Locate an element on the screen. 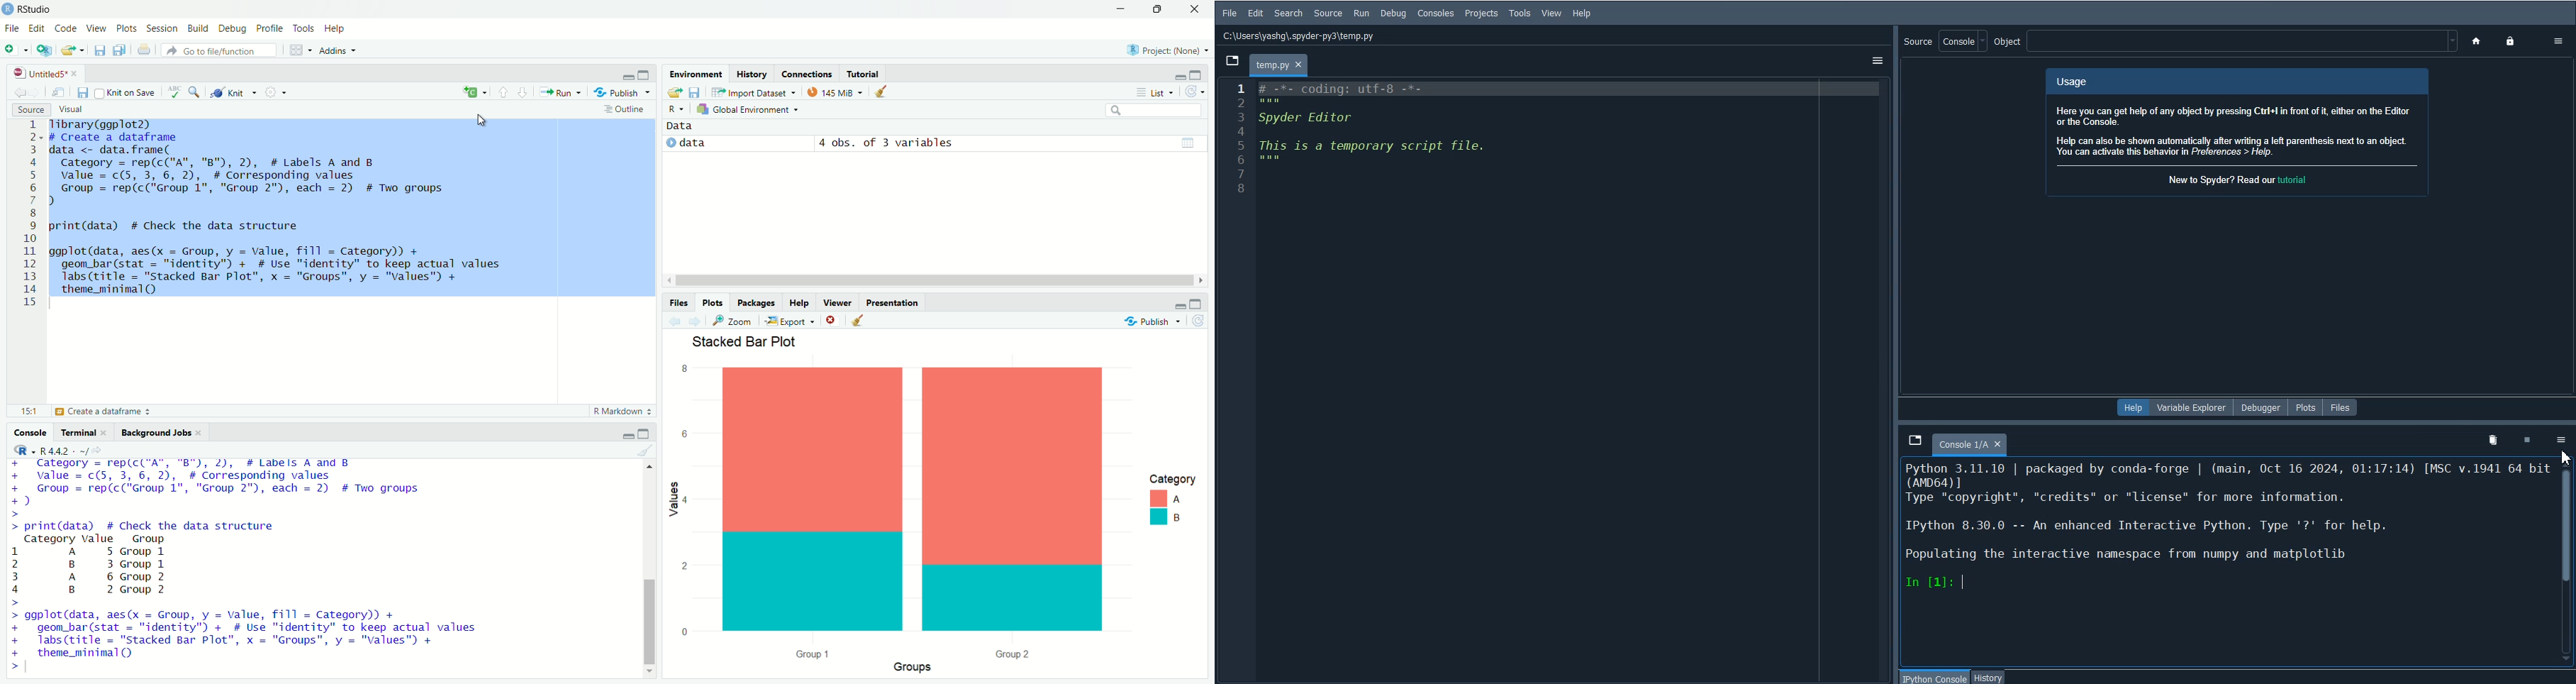 The height and width of the screenshot is (700, 2576). Minimize is located at coordinates (1178, 76).